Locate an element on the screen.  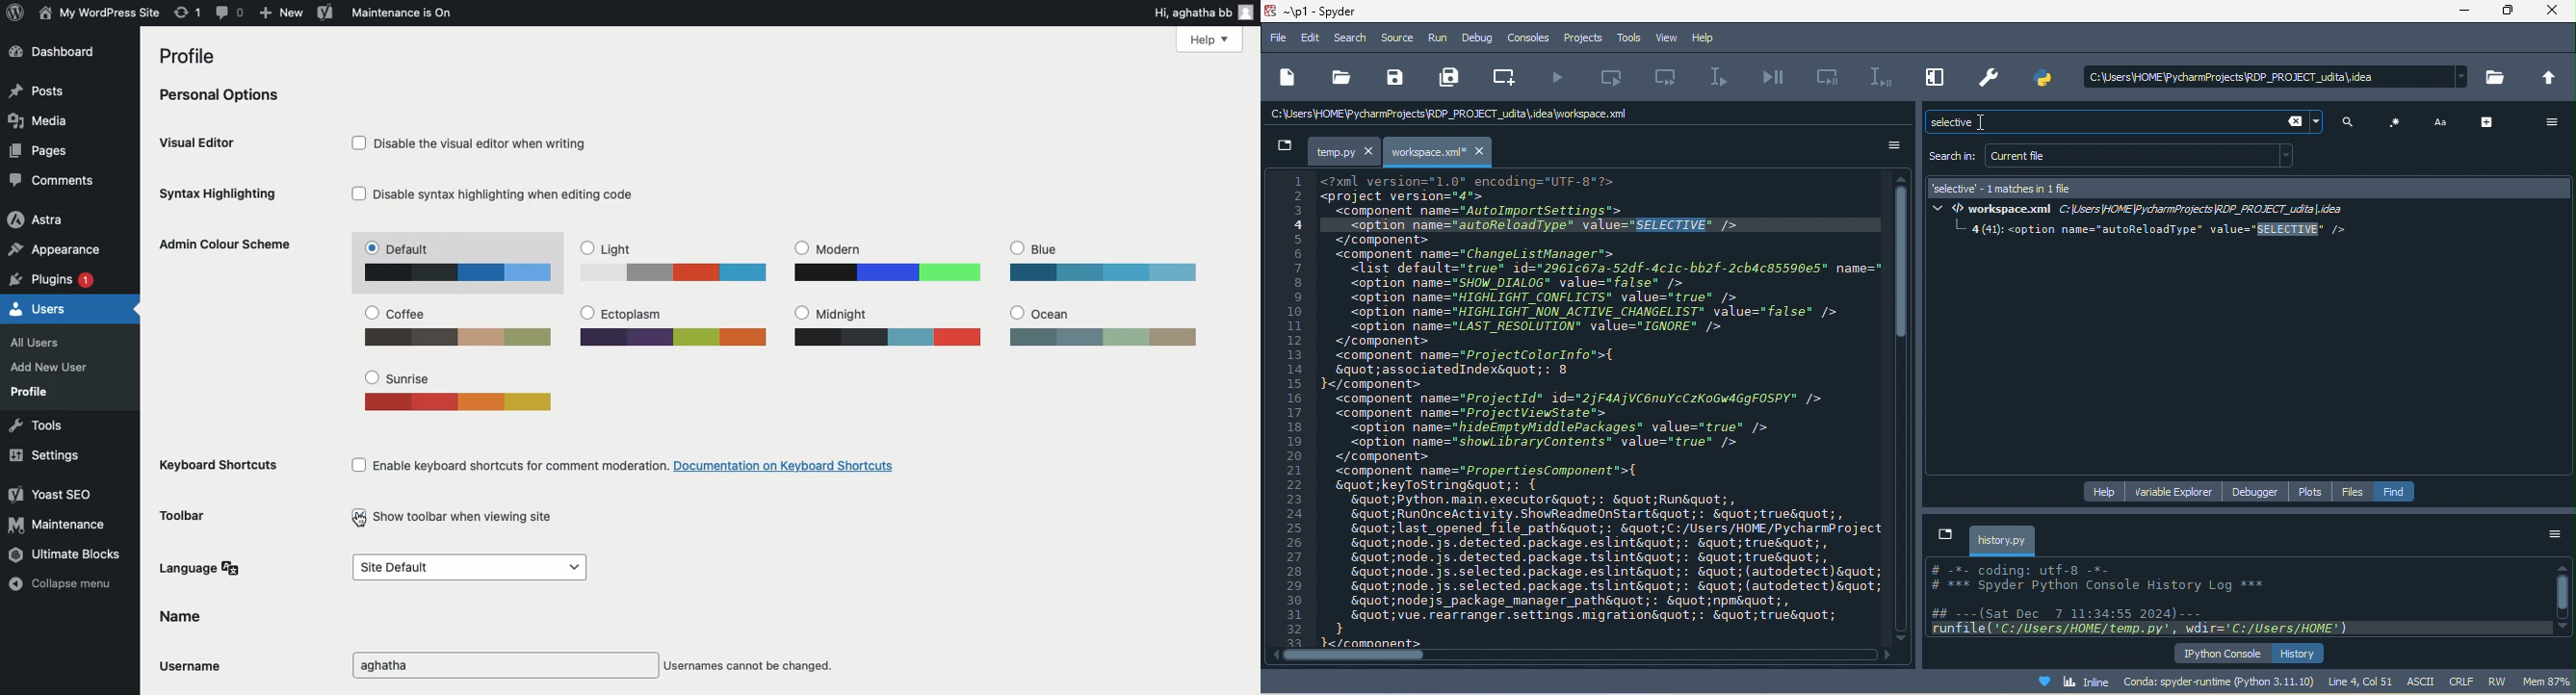
debug selection is located at coordinates (1877, 77).